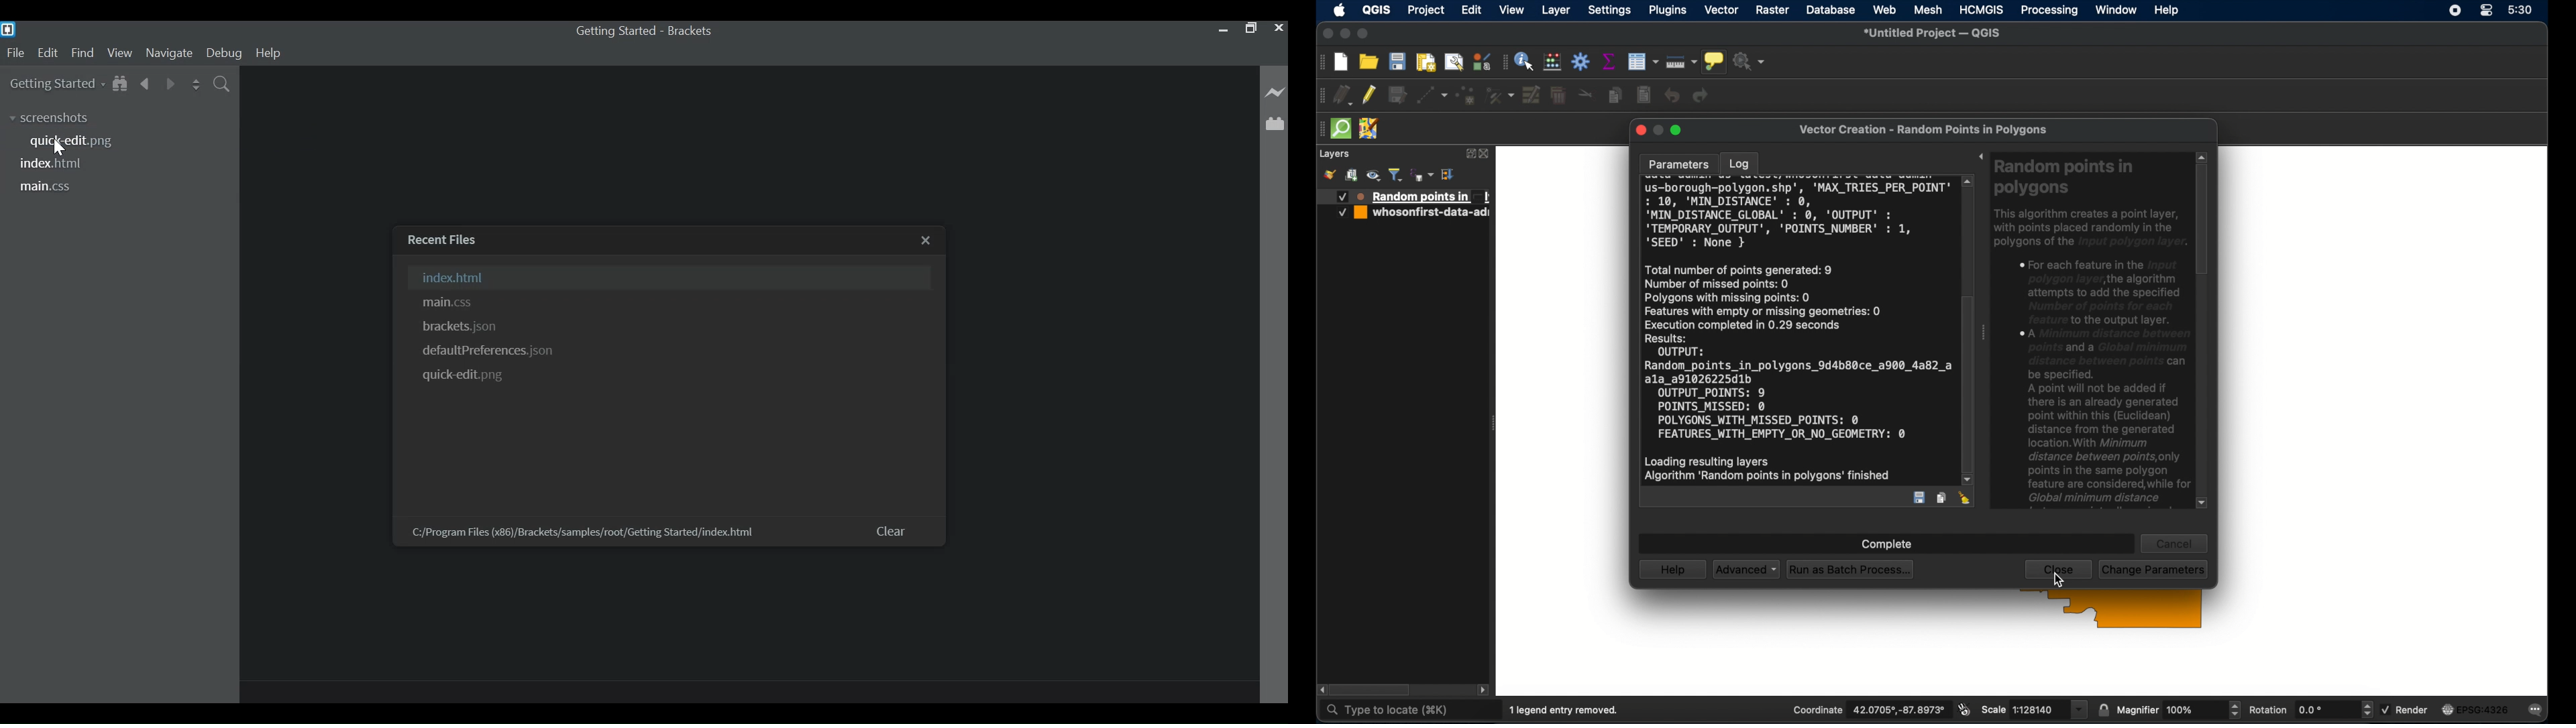  What do you see at coordinates (47, 53) in the screenshot?
I see `Edit` at bounding box center [47, 53].